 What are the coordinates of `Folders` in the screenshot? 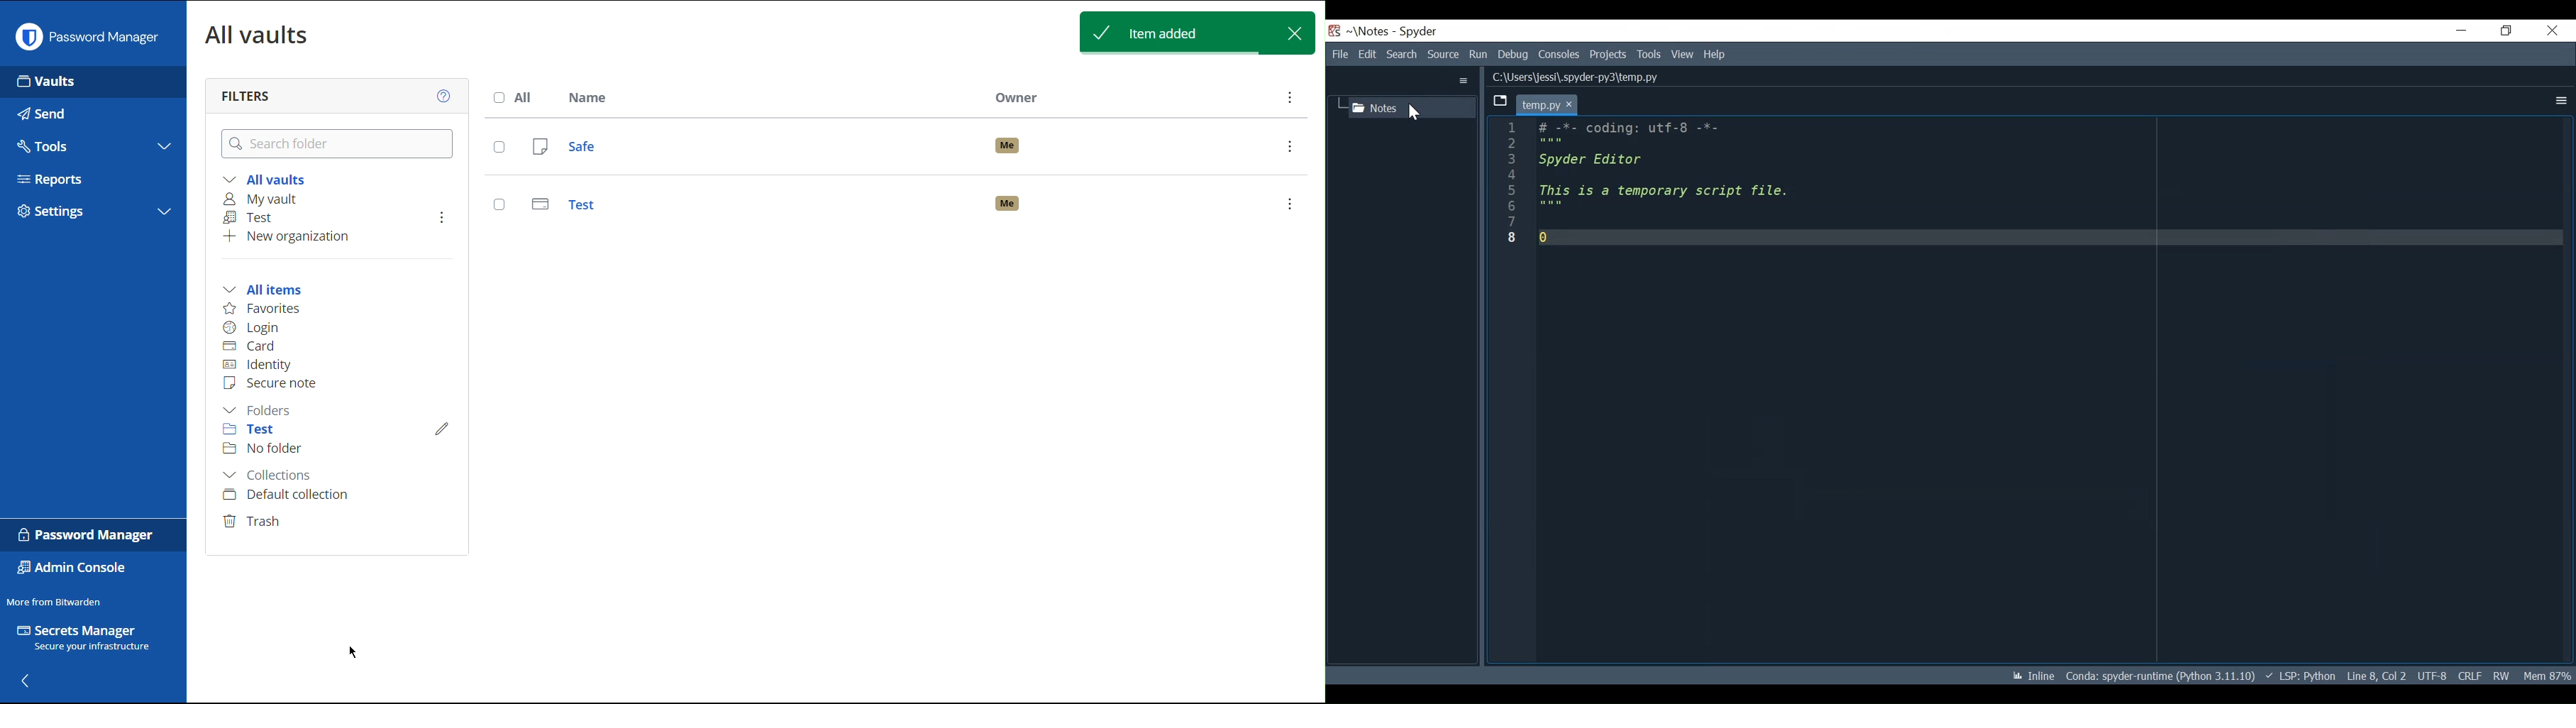 It's located at (265, 410).